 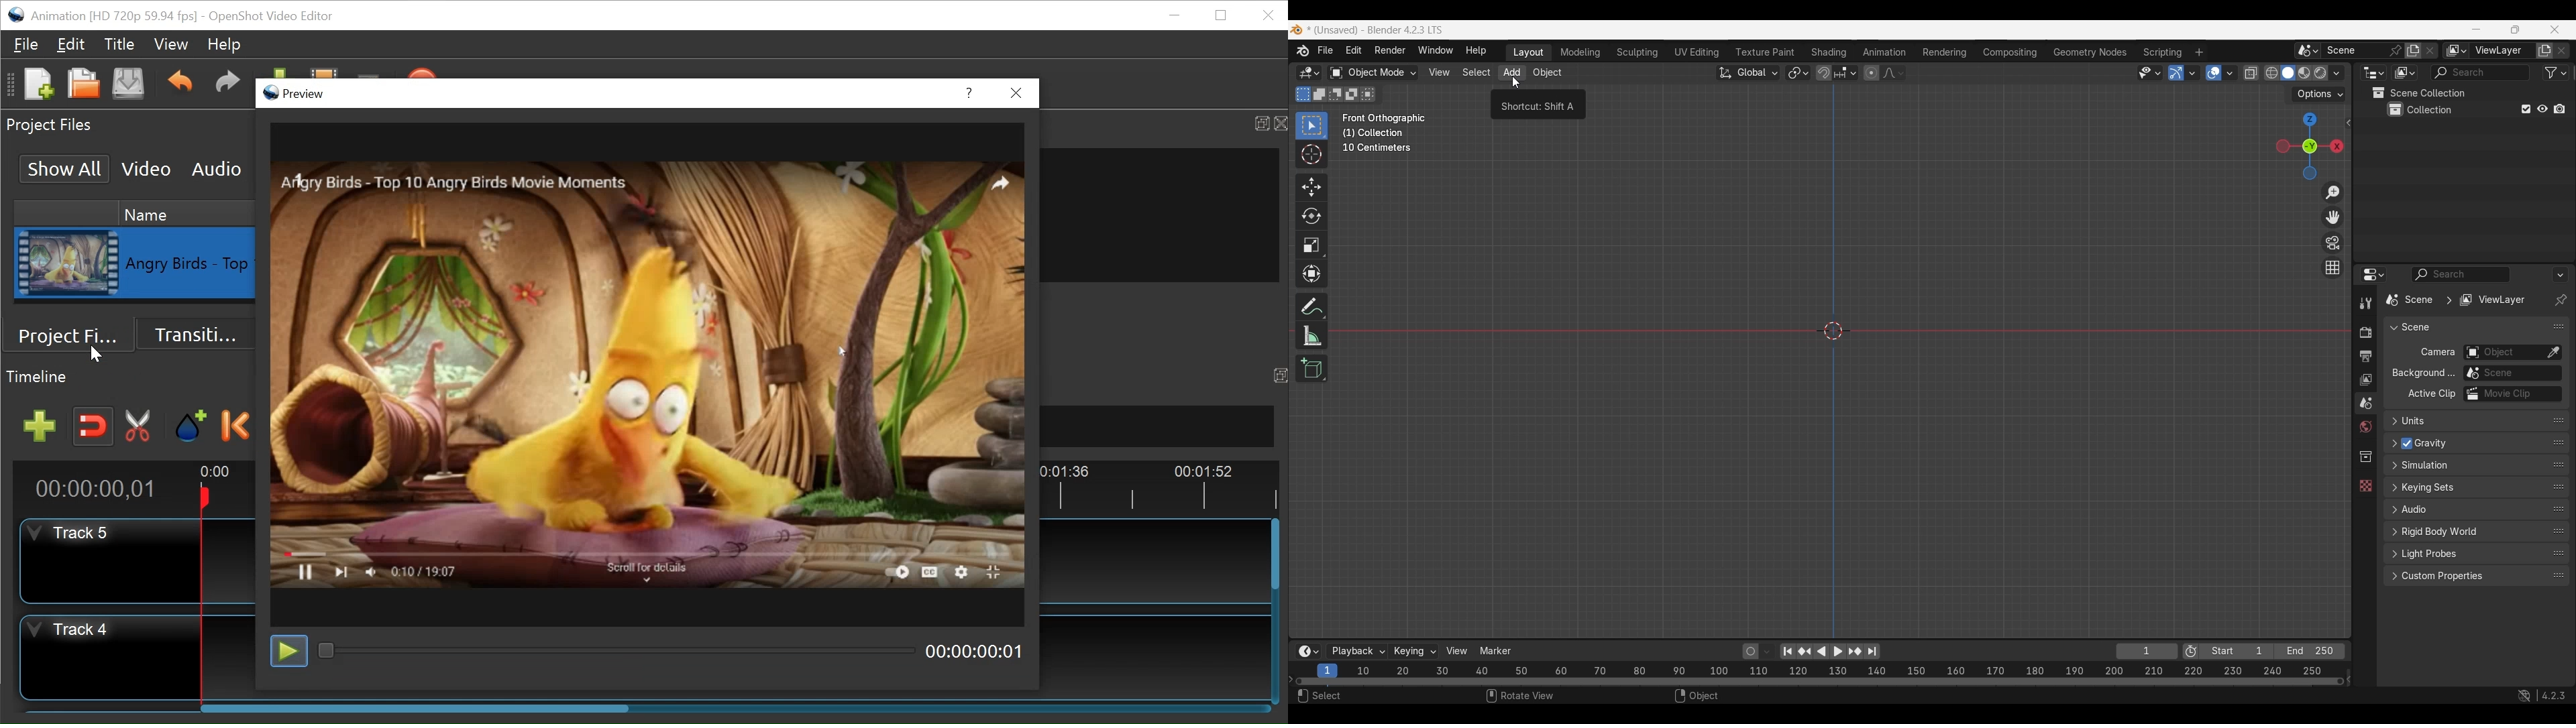 What do you see at coordinates (1309, 72) in the screenshot?
I see `Select editor type/3D Viewport, current selection` at bounding box center [1309, 72].